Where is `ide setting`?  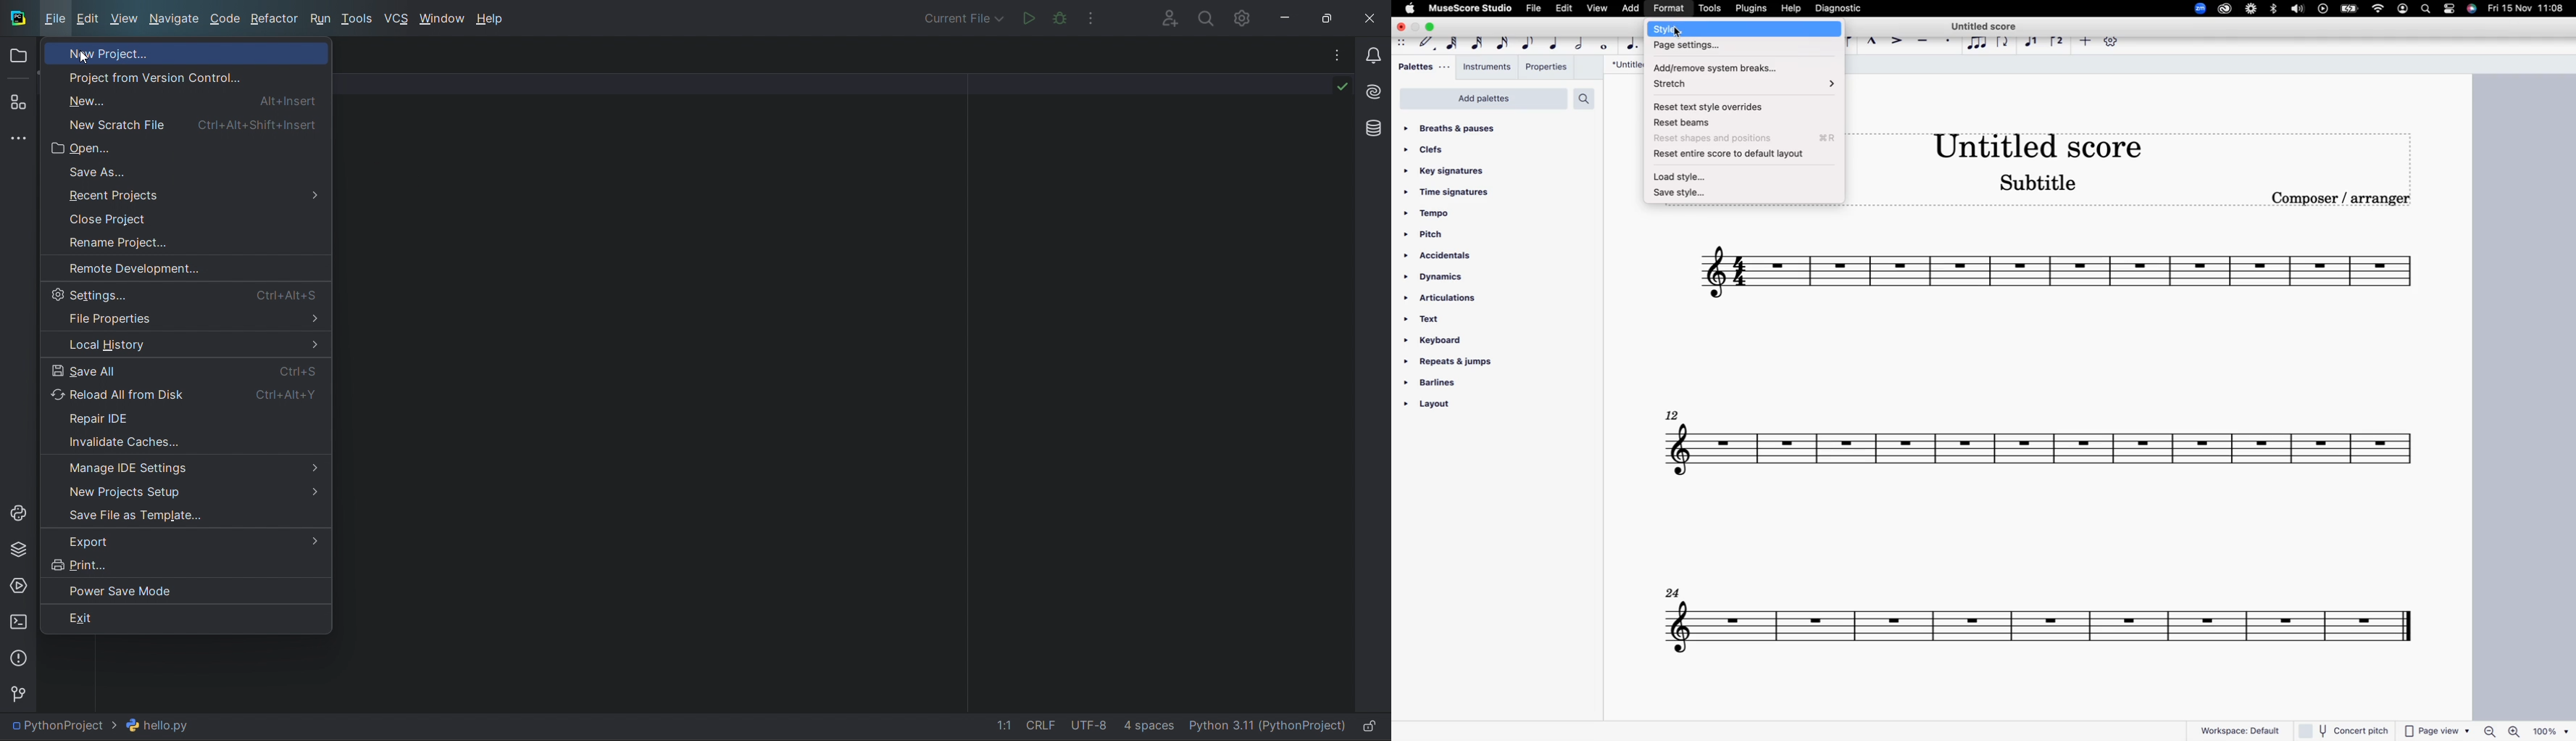
ide setting is located at coordinates (186, 466).